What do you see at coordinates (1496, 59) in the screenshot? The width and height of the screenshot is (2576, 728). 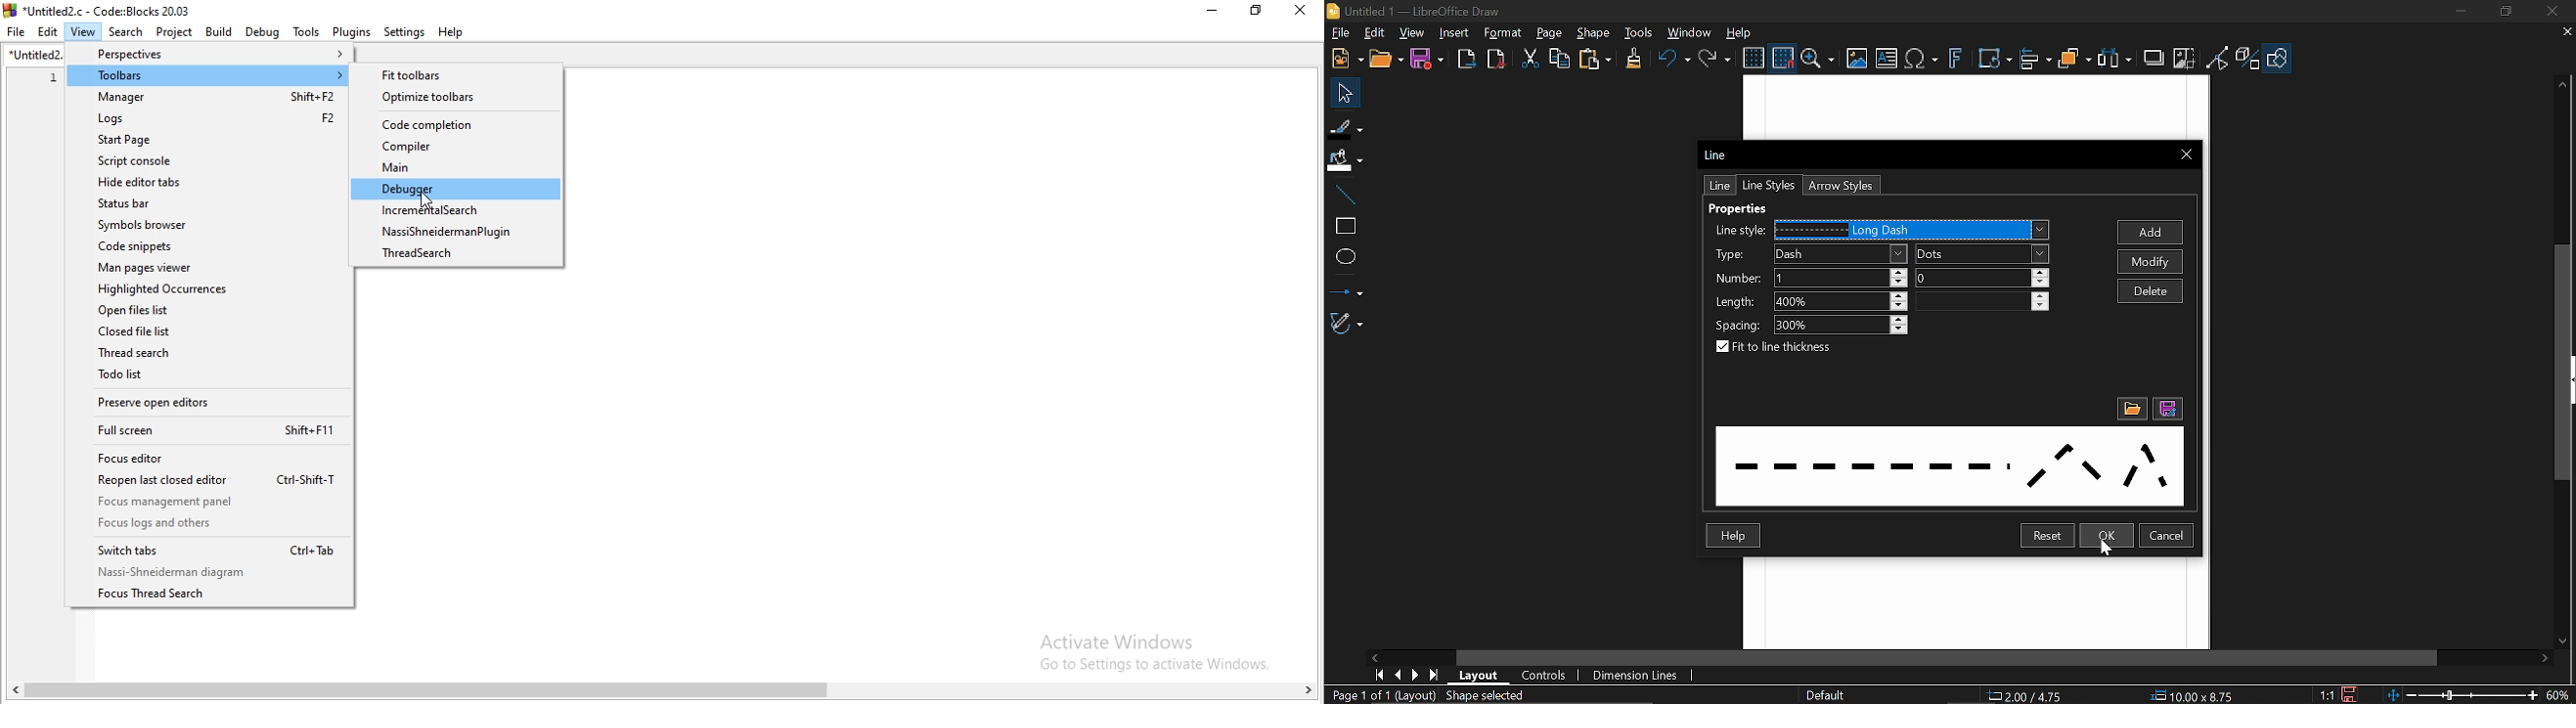 I see `Export to pdf` at bounding box center [1496, 59].